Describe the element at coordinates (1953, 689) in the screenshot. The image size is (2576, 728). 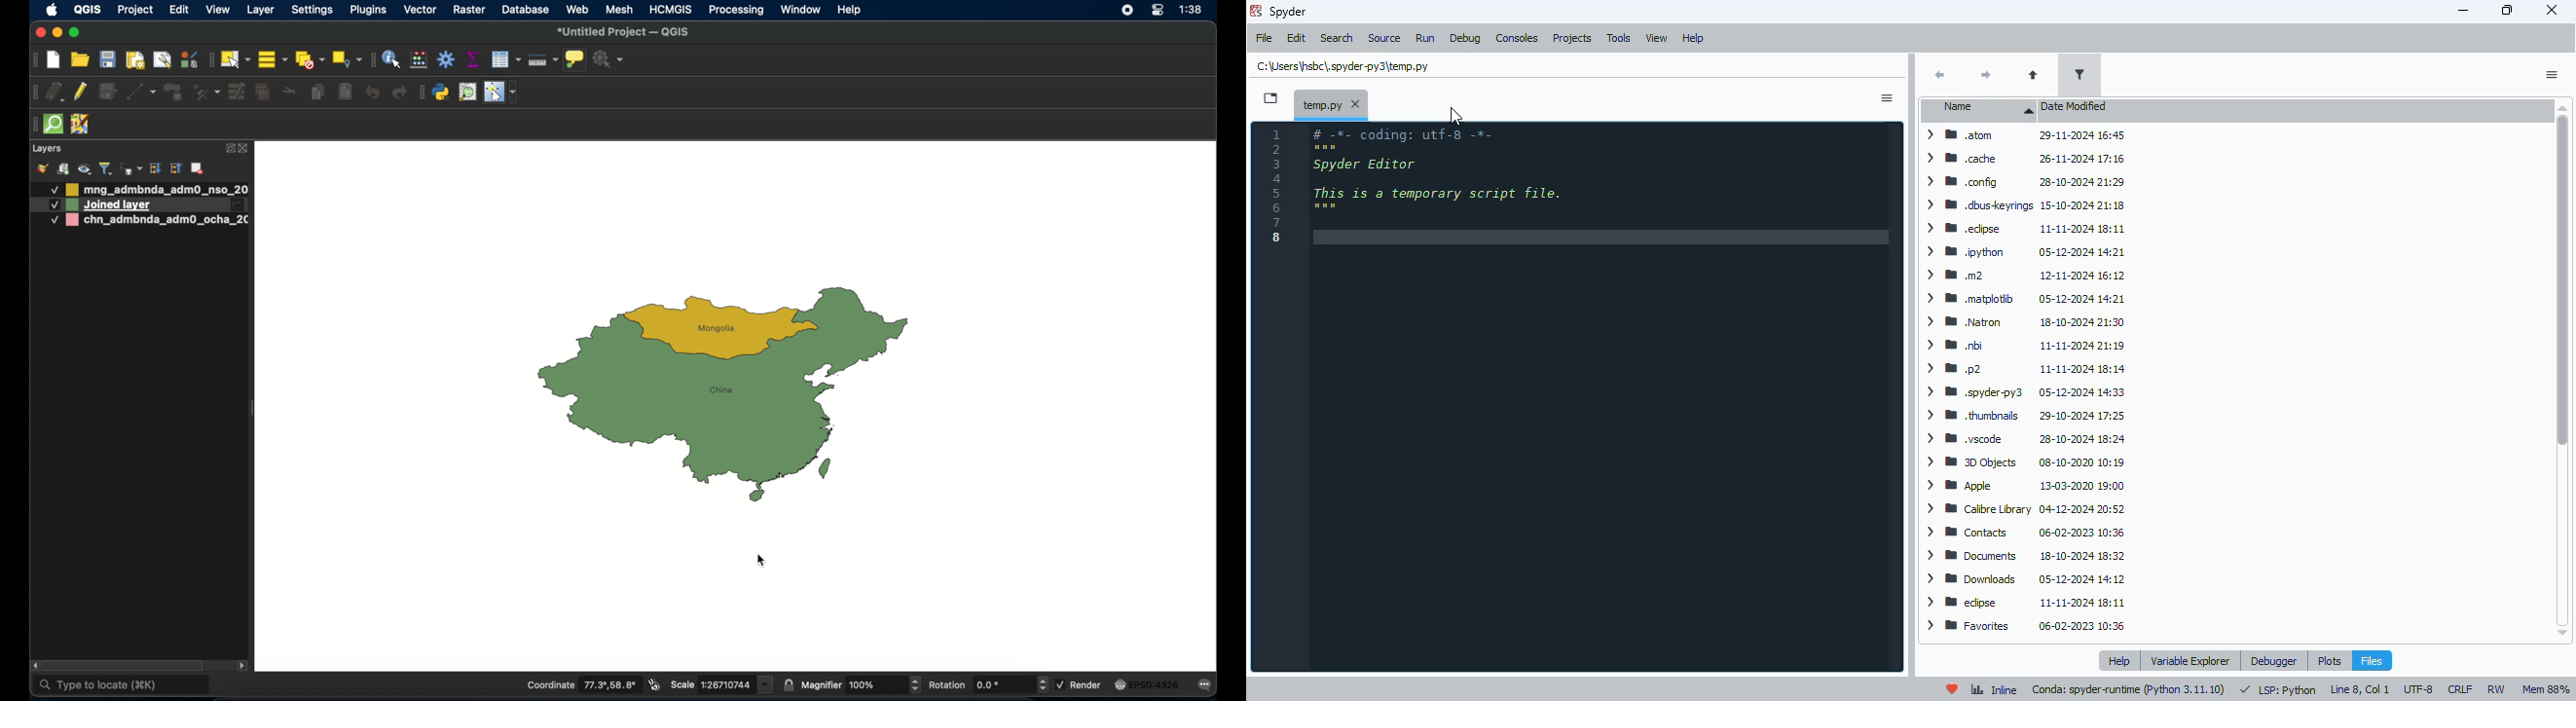
I see `help spyder!` at that location.